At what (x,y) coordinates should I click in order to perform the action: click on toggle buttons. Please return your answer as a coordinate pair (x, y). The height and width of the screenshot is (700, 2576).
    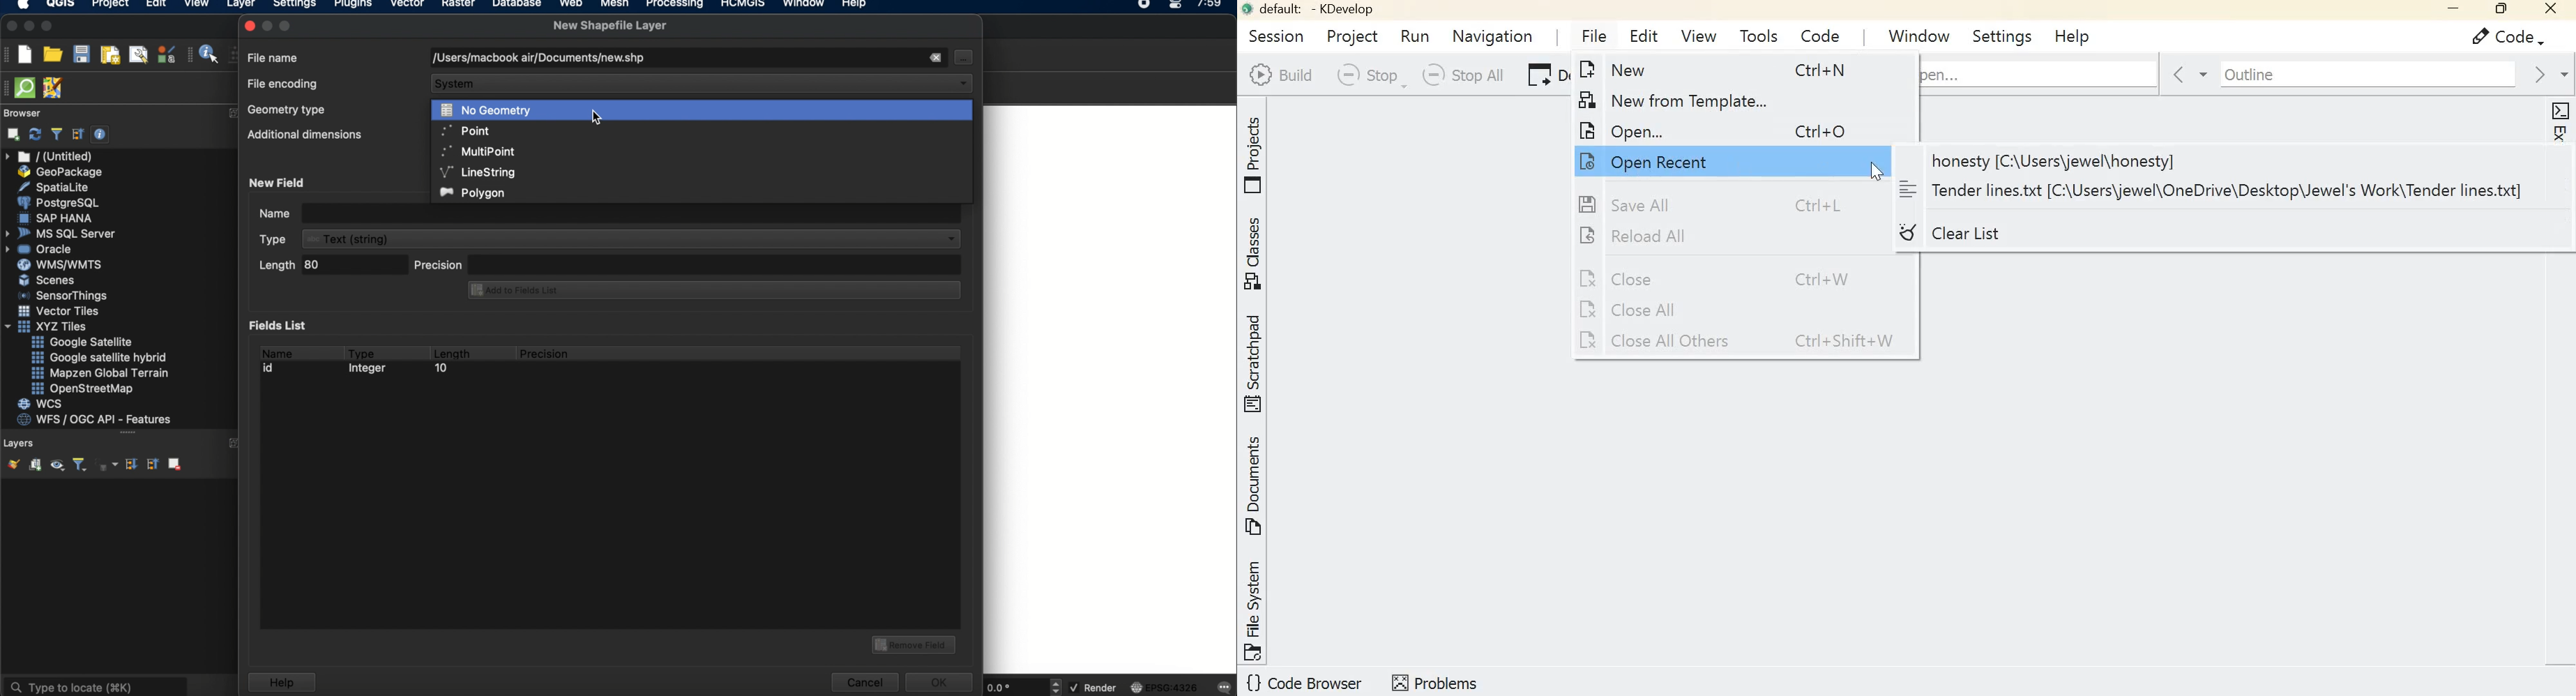
    Looking at the image, I should click on (1057, 686).